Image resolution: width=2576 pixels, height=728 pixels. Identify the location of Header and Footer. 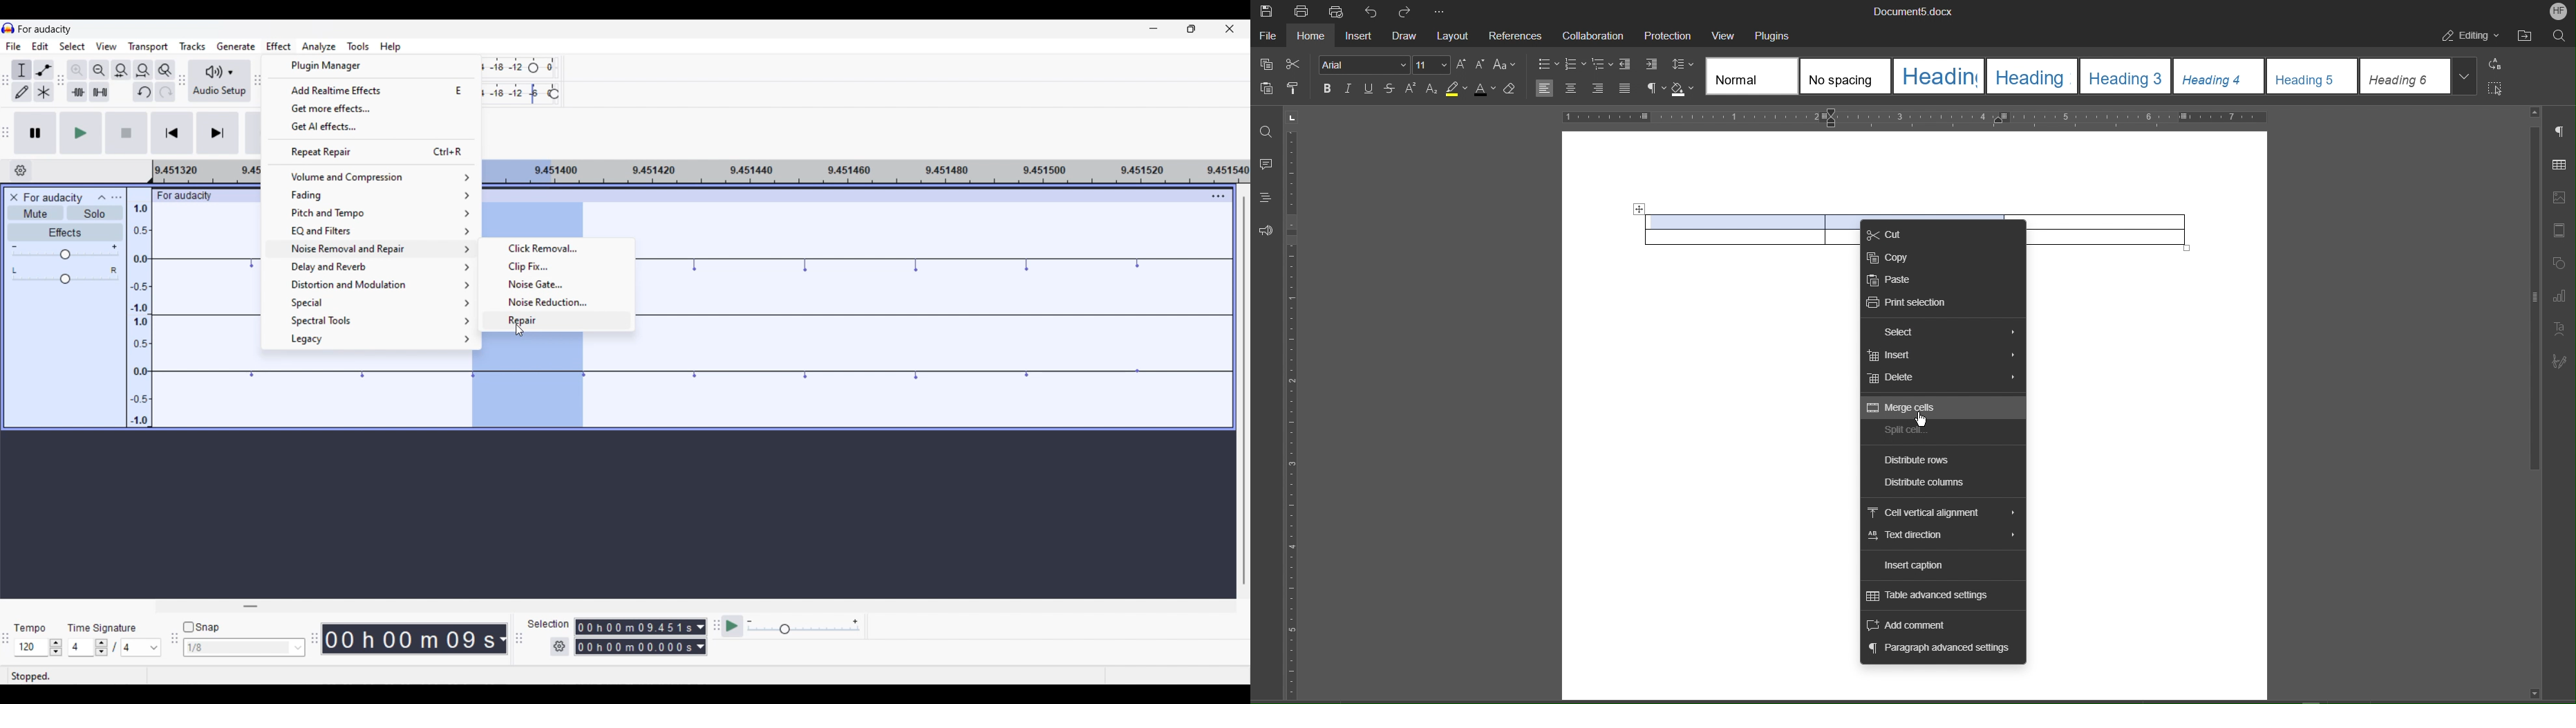
(2561, 230).